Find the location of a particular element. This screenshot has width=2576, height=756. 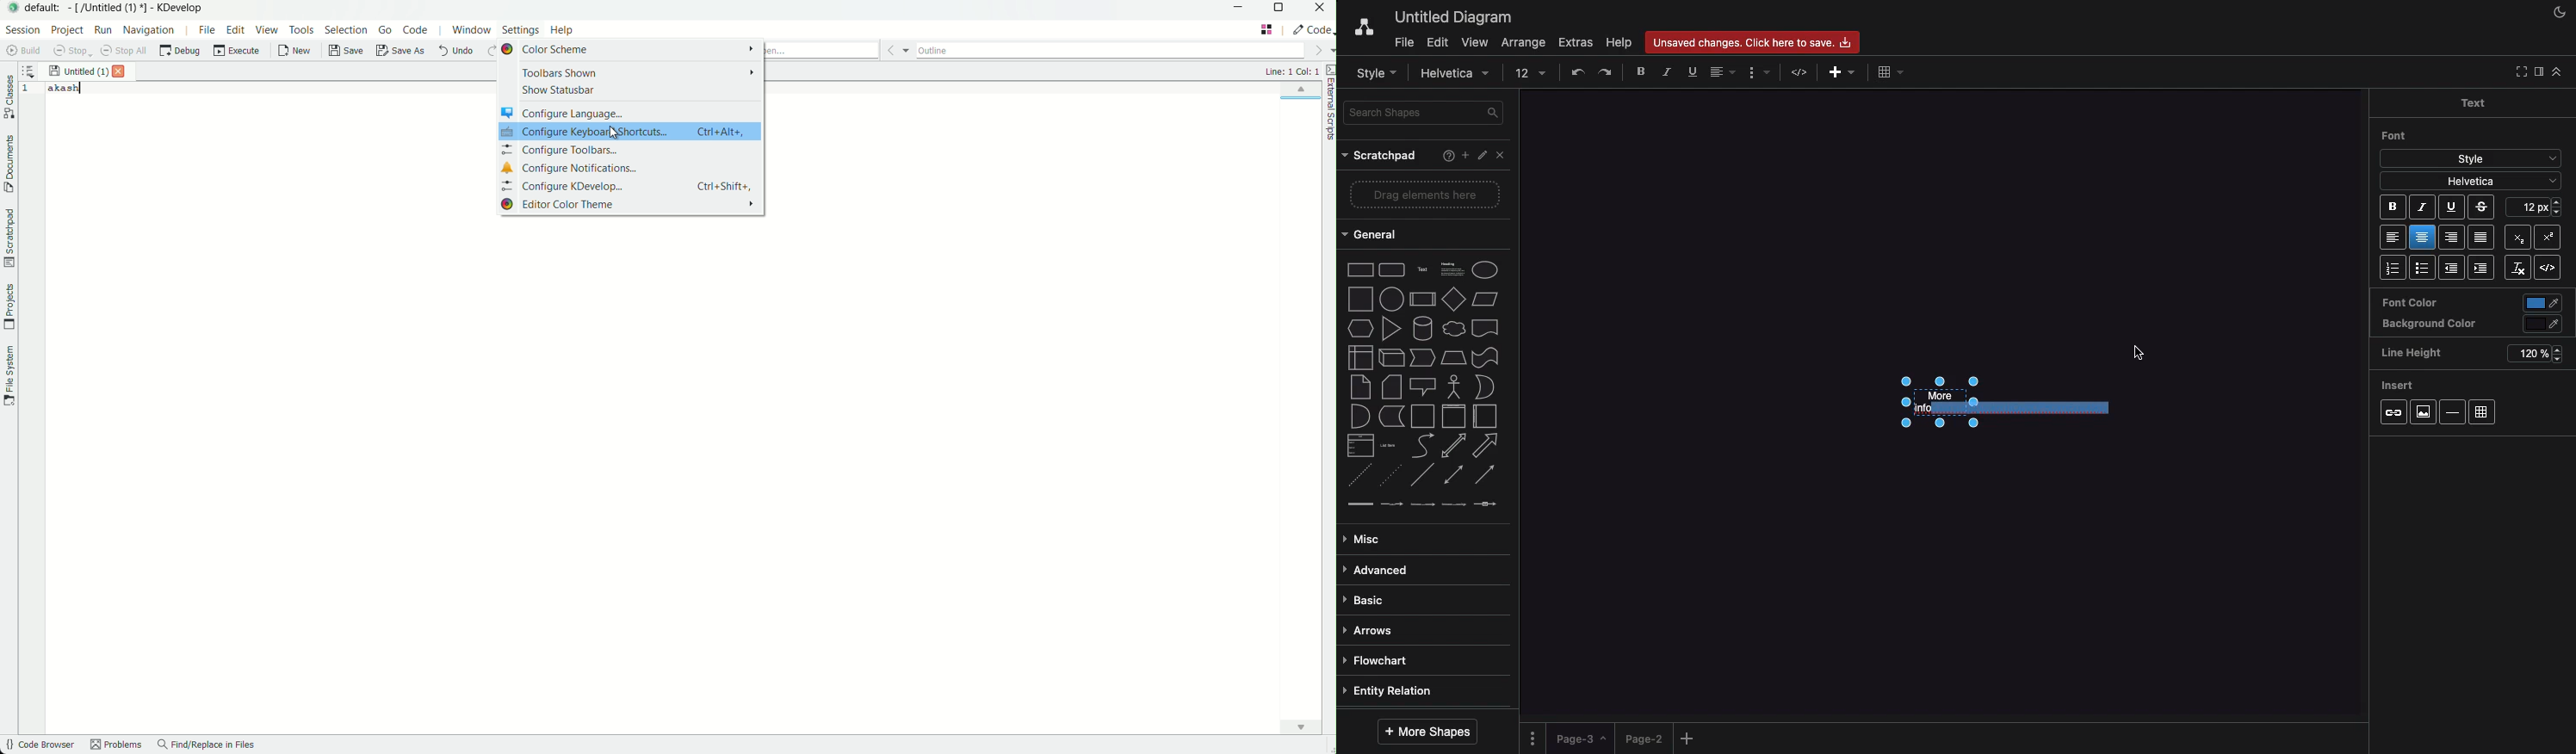

rectangle is located at coordinates (1361, 269).